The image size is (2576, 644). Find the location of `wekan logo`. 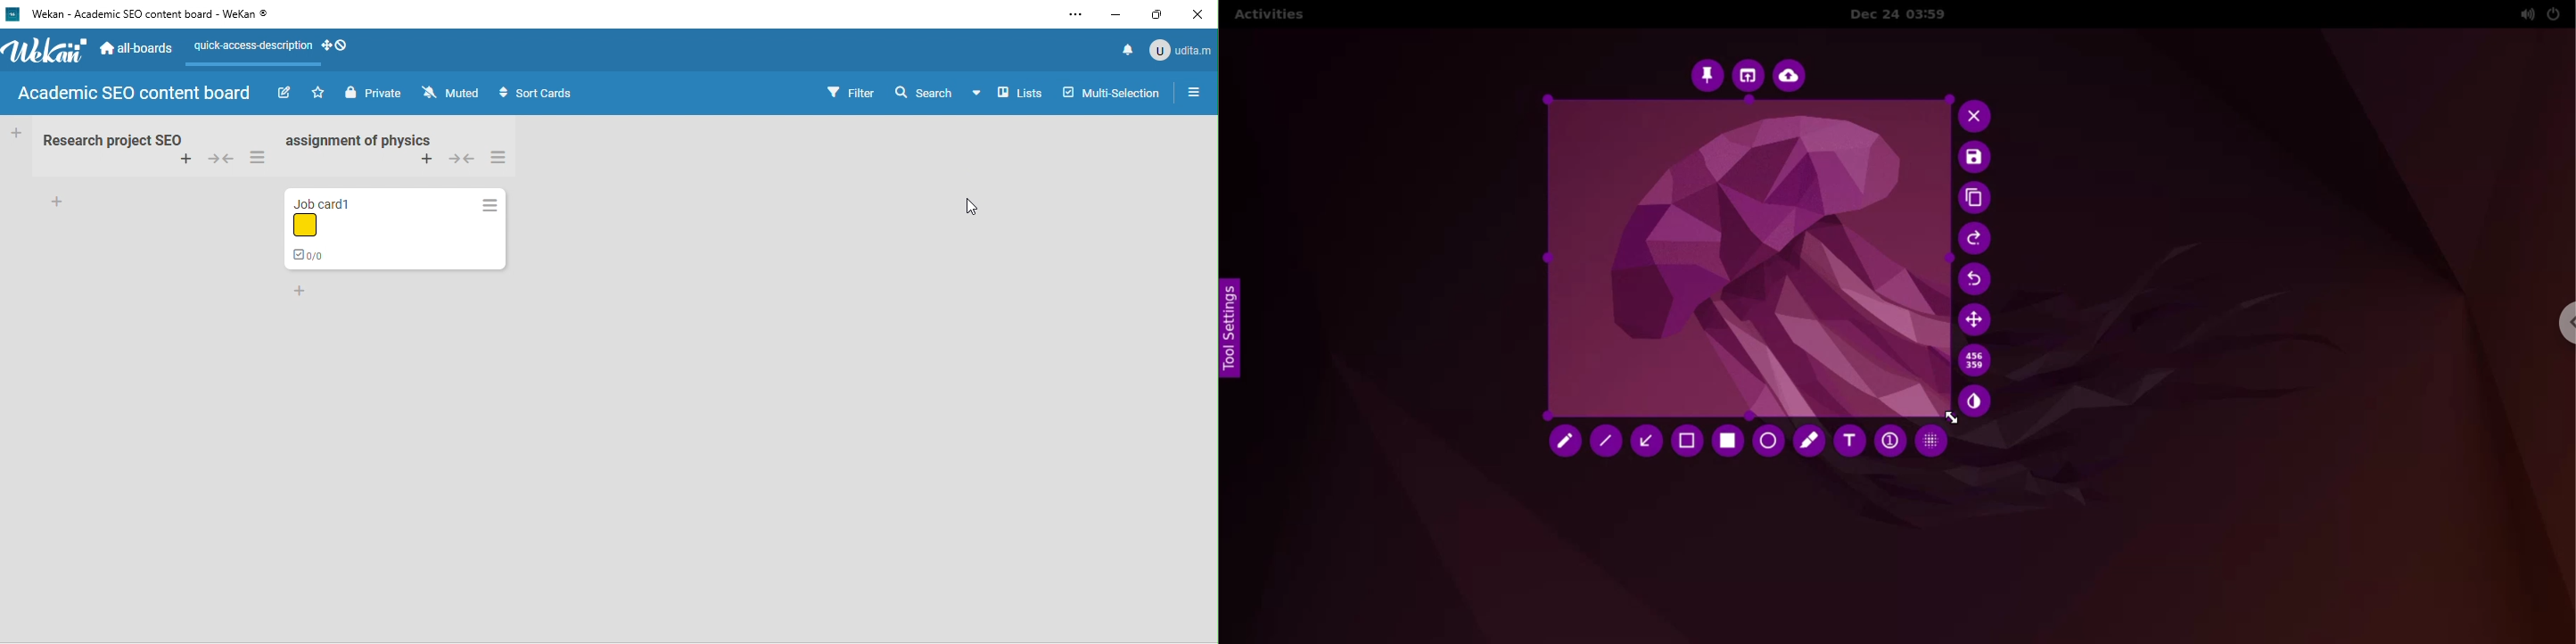

wekan logo is located at coordinates (47, 54).